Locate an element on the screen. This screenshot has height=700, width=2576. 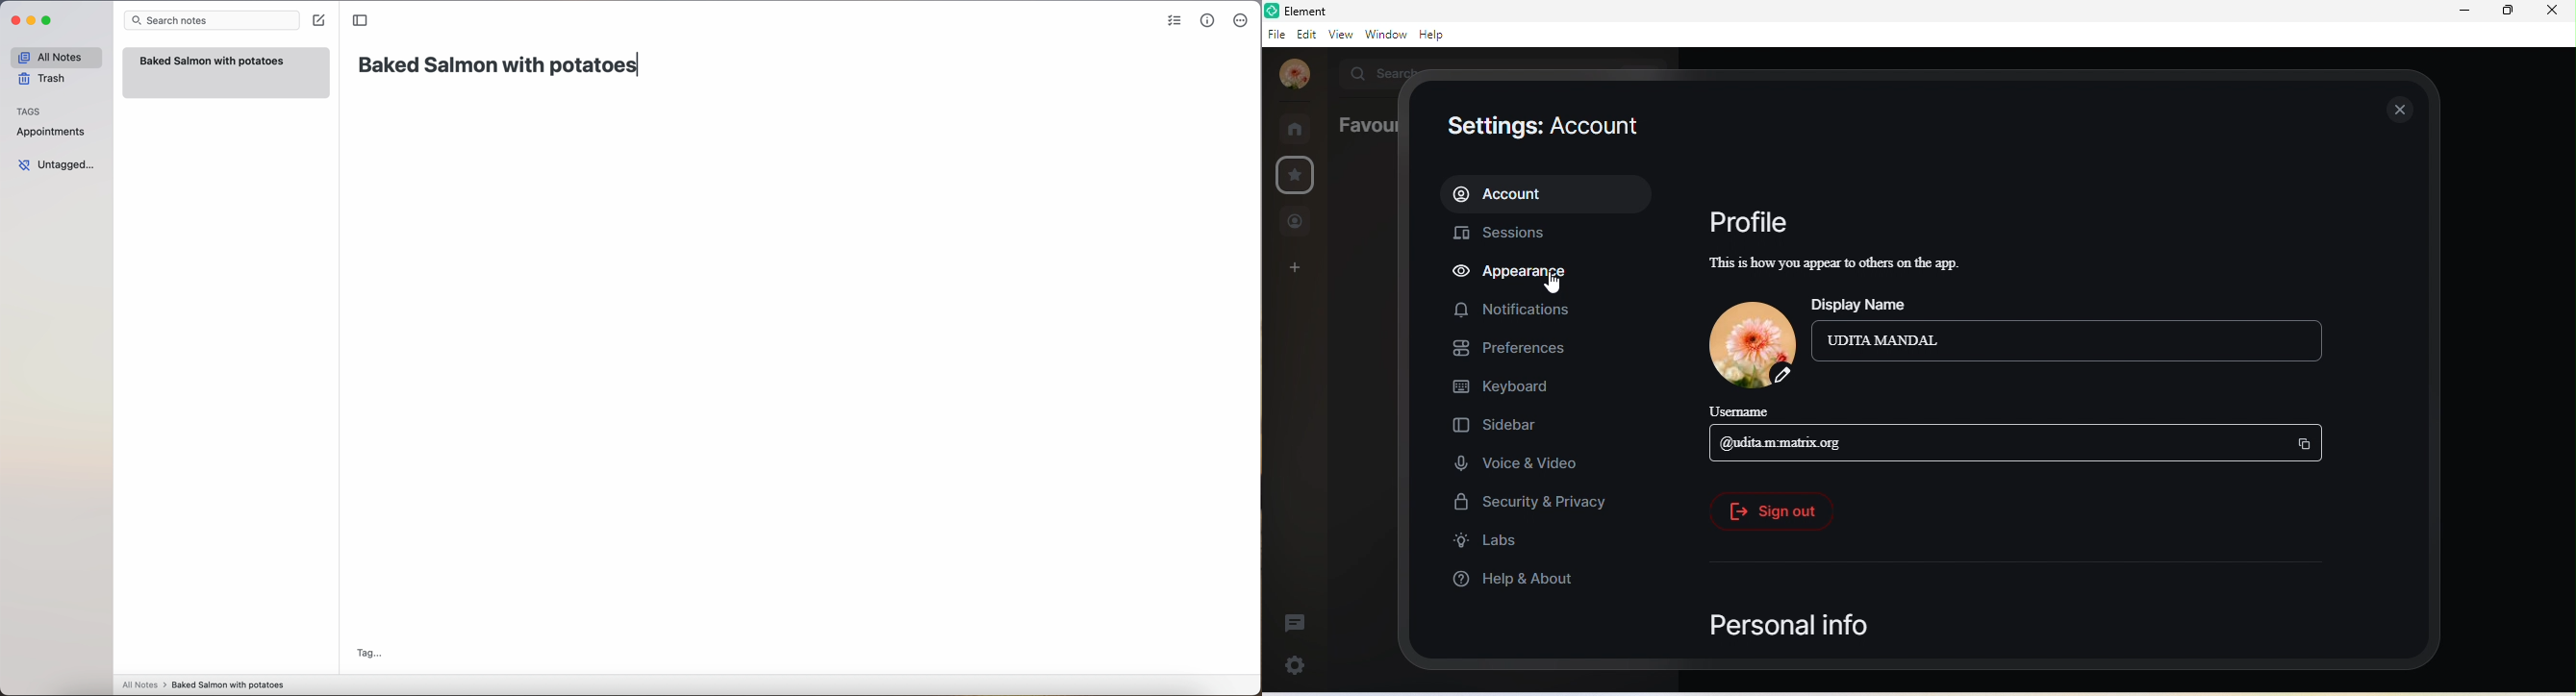
title is located at coordinates (1311, 10).